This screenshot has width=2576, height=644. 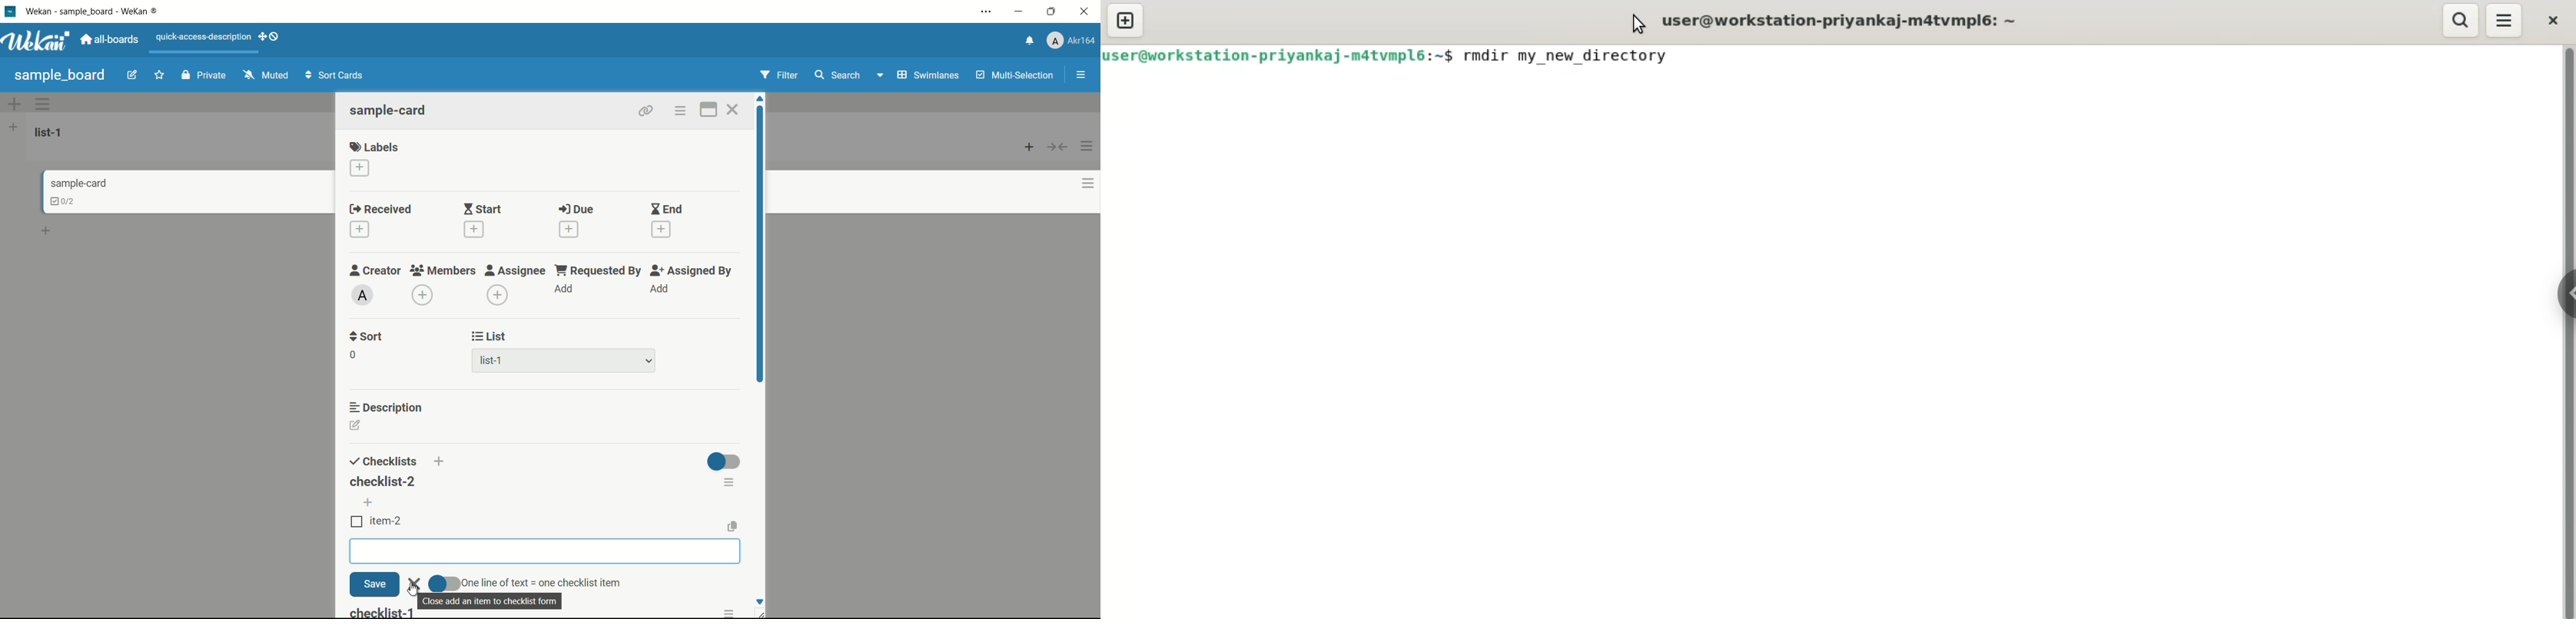 I want to click on private, so click(x=204, y=76).